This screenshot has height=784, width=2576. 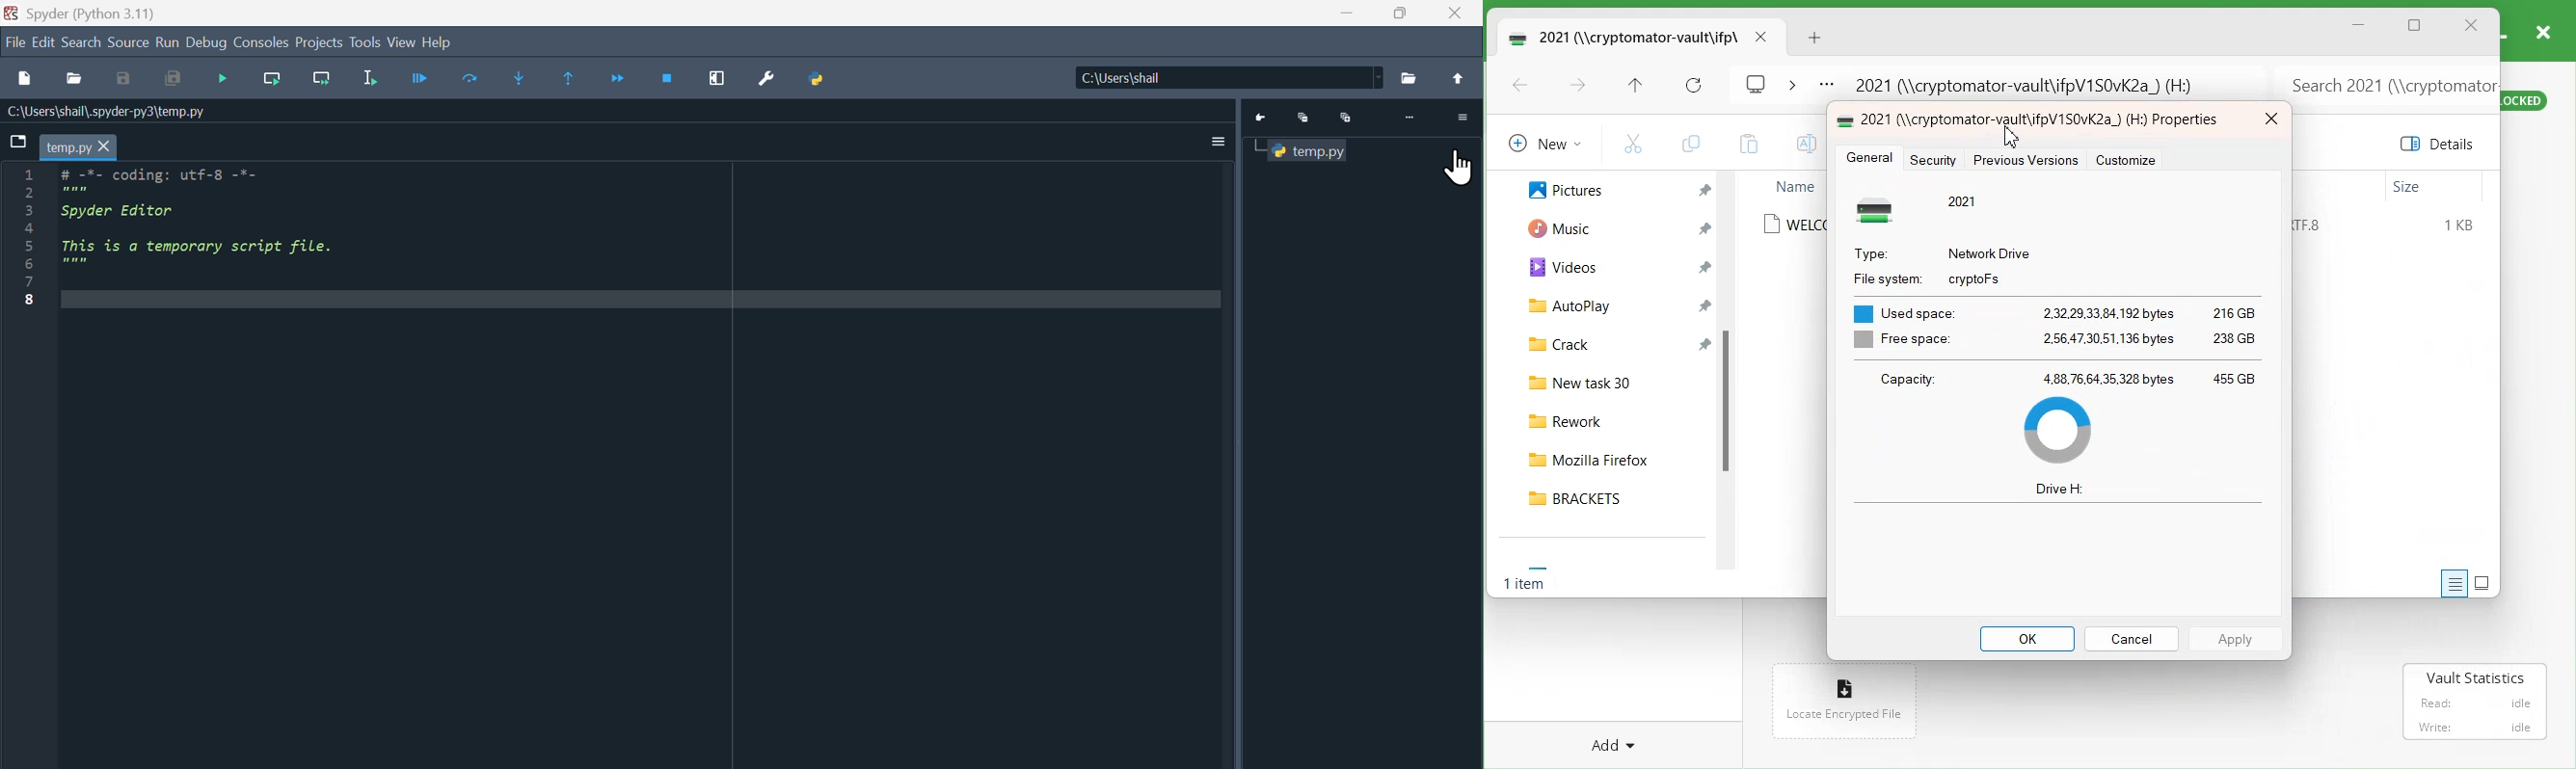 I want to click on Code, so click(x=218, y=237).